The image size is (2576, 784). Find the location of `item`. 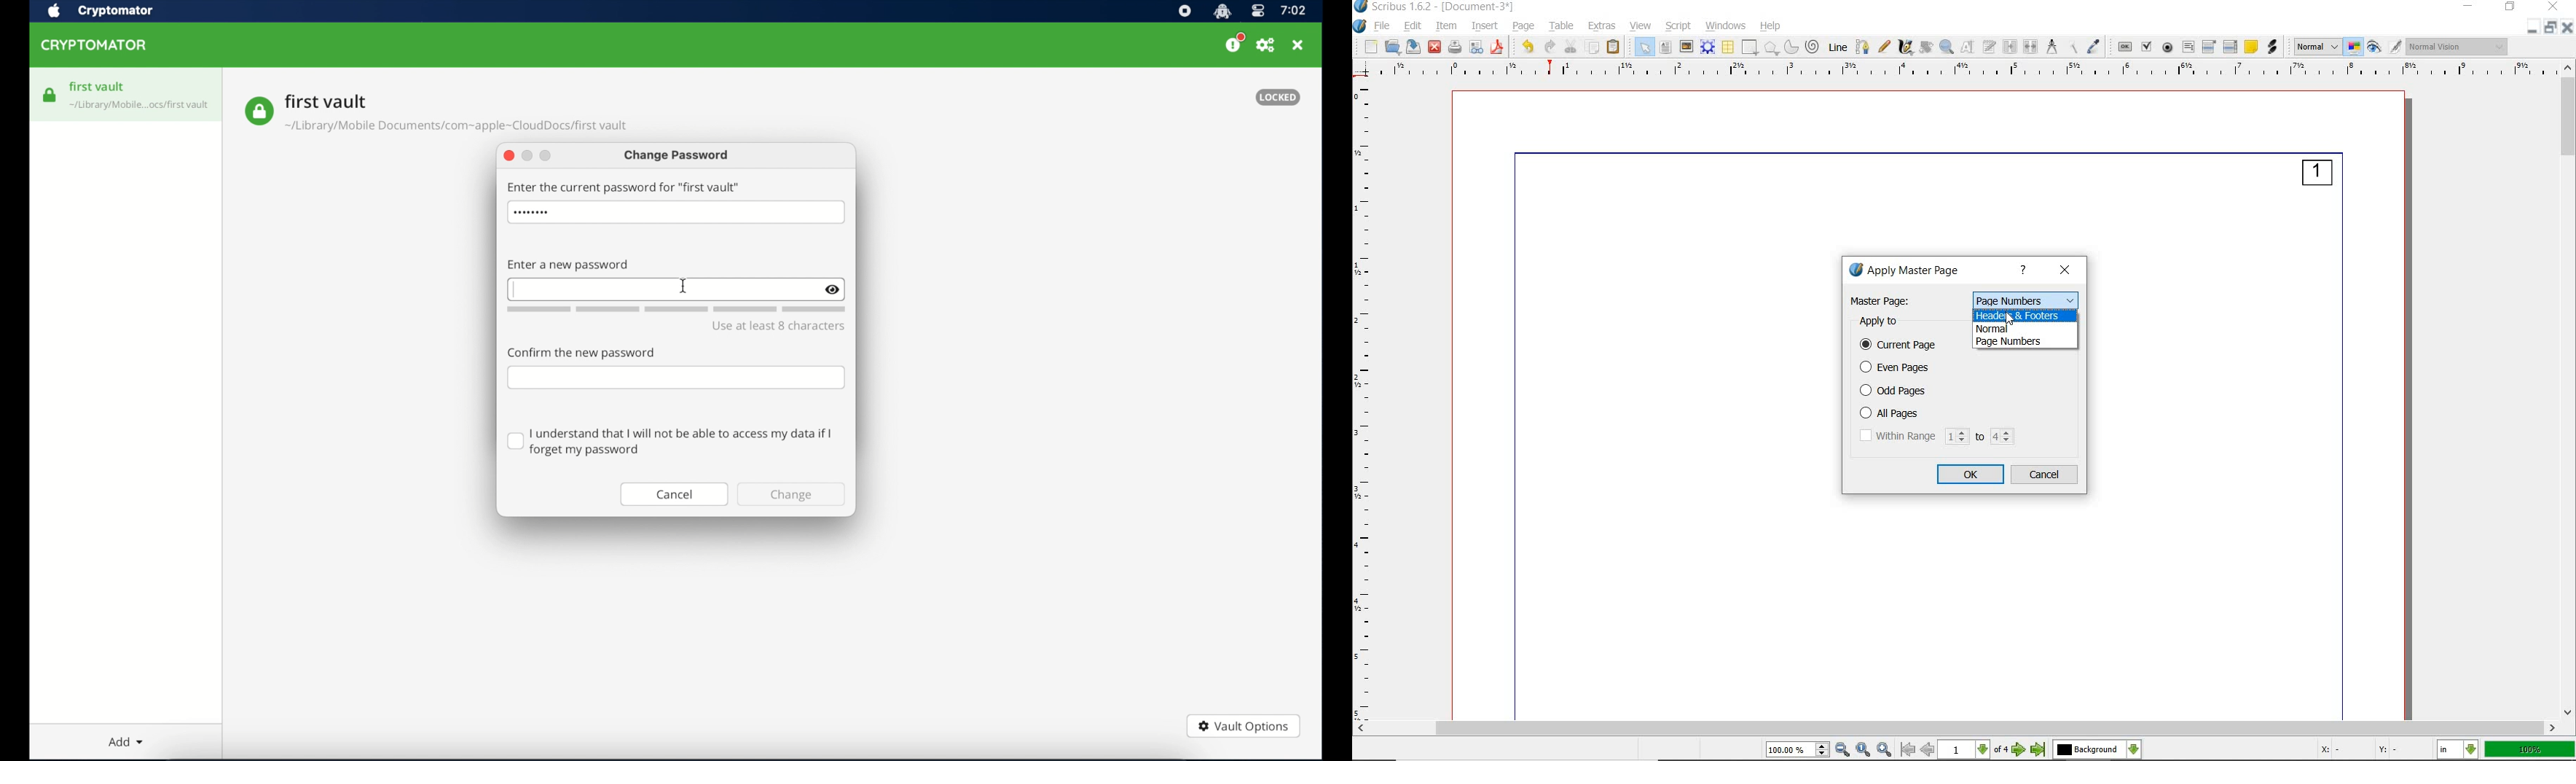

item is located at coordinates (1446, 26).